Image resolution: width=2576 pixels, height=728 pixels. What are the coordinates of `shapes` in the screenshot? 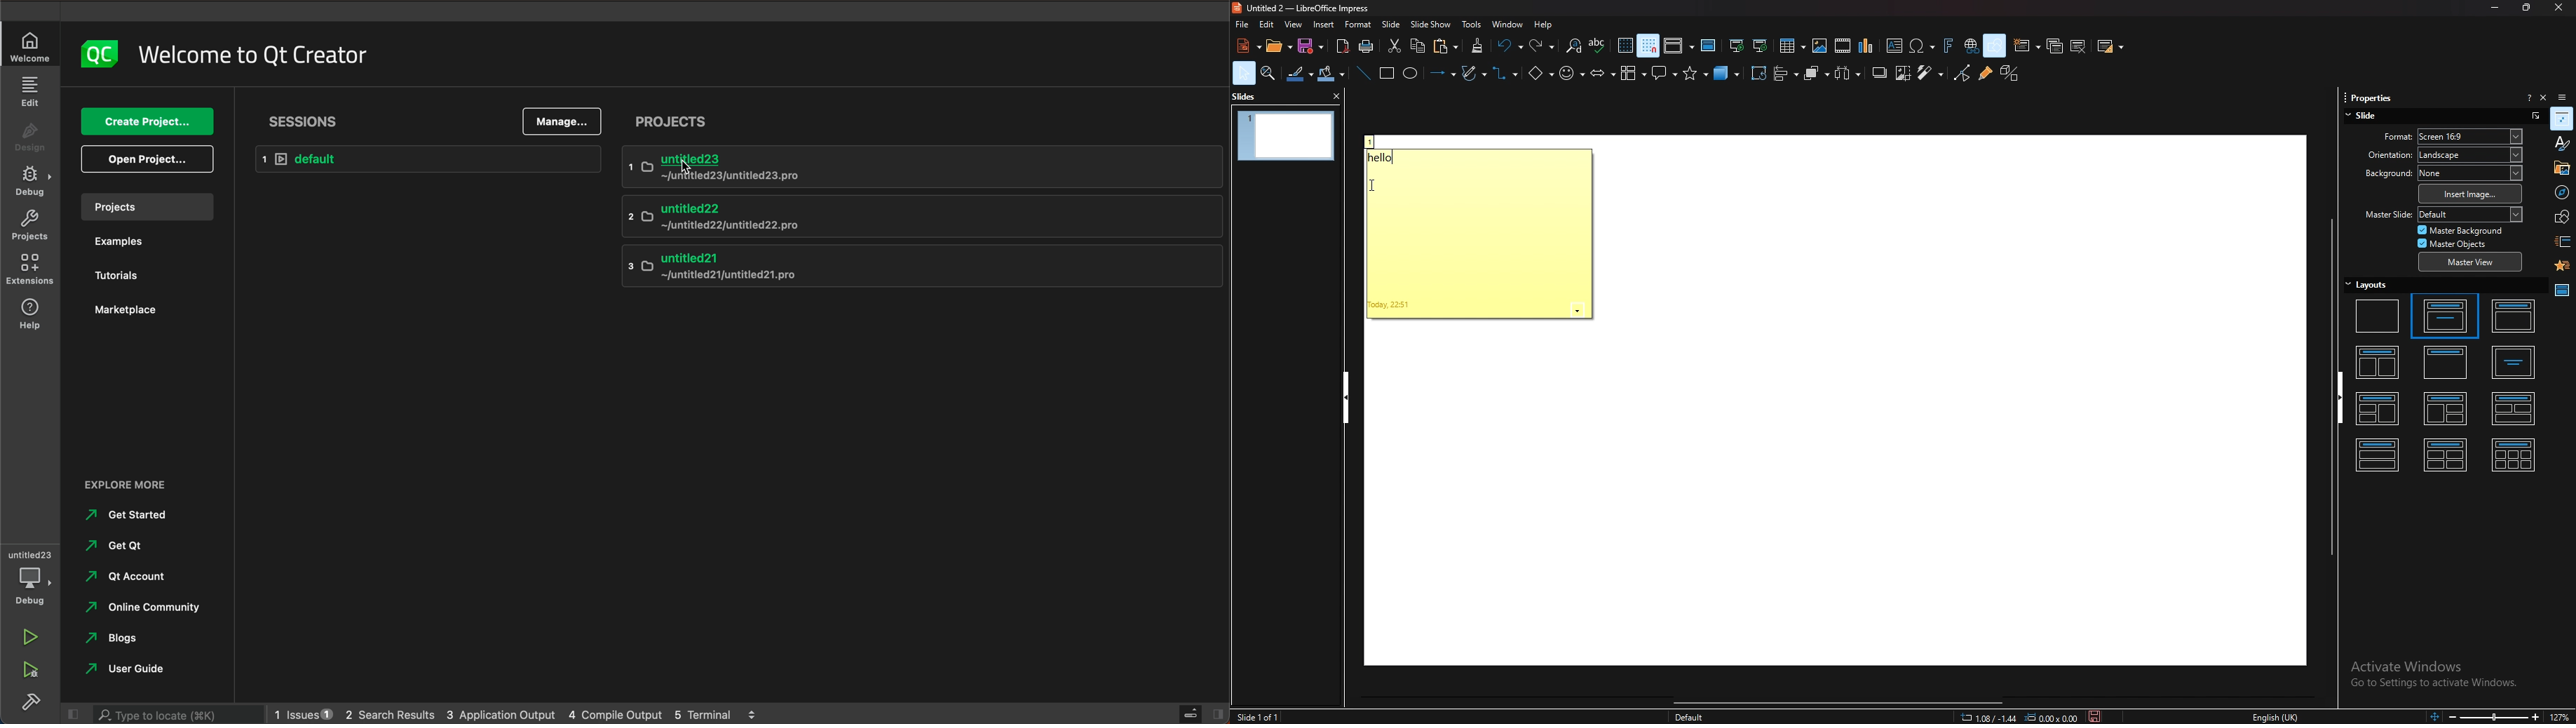 It's located at (2561, 217).